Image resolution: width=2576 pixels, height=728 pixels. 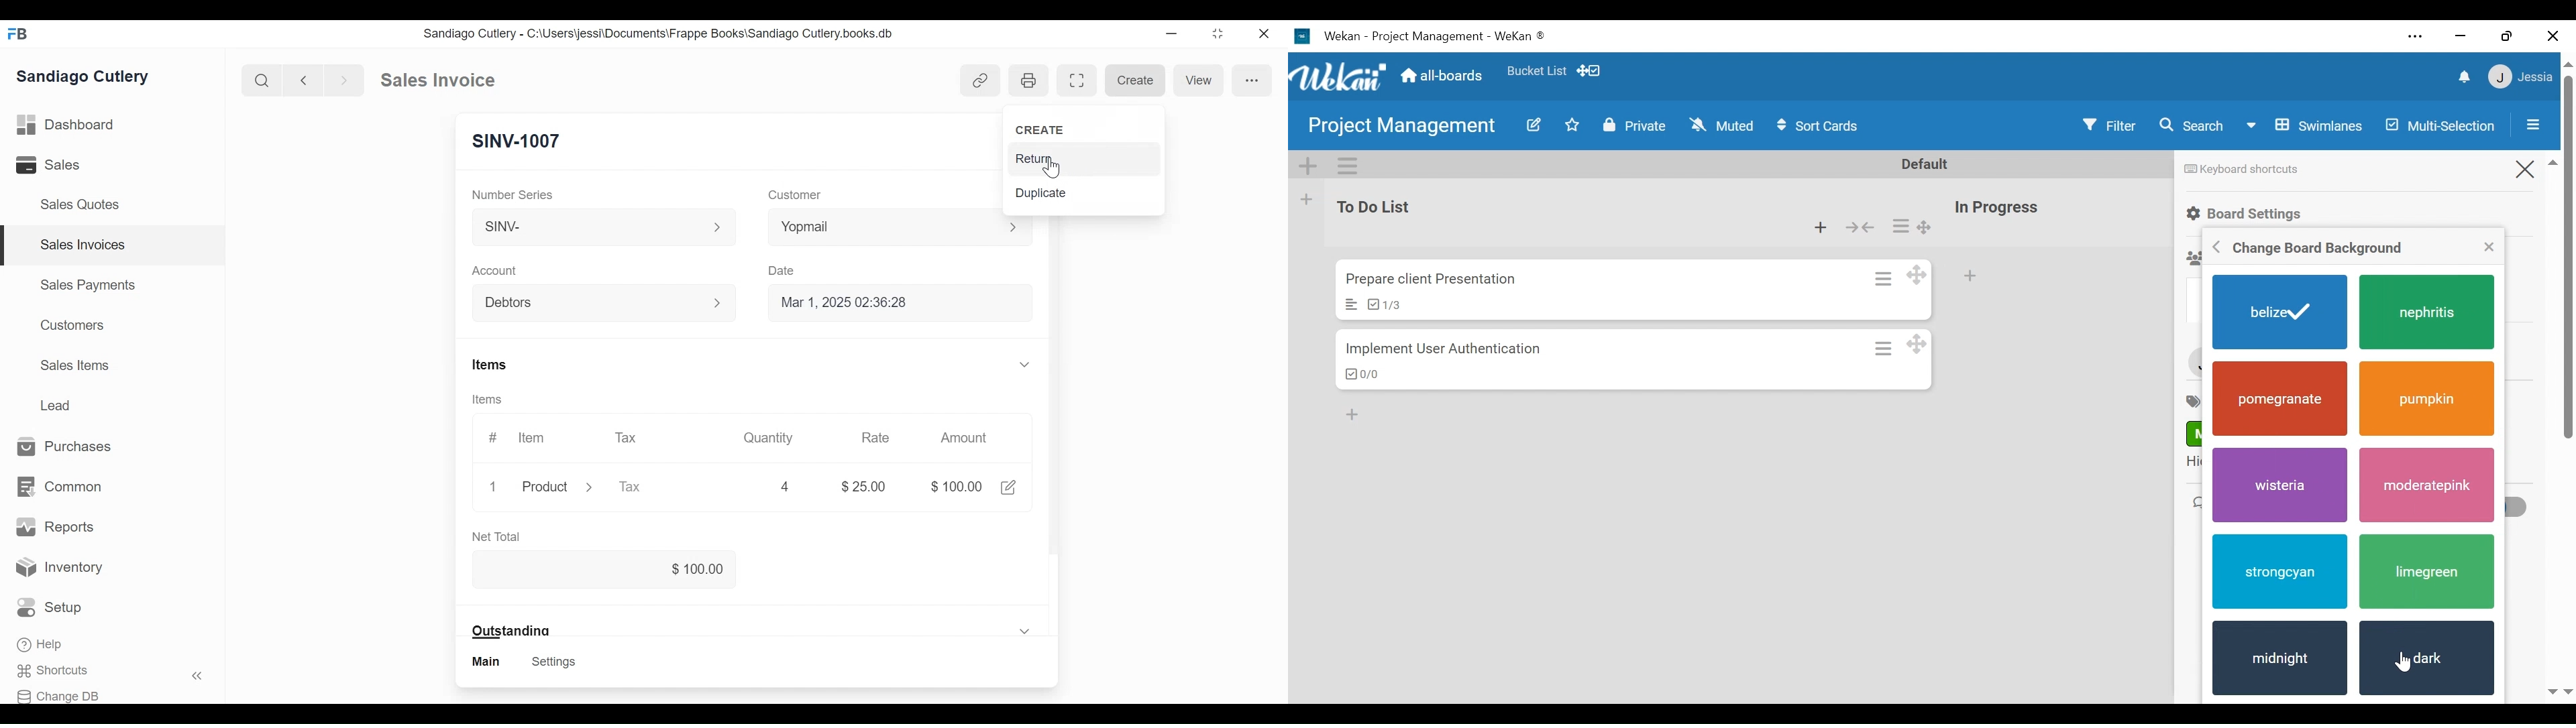 I want to click on Hide sidebar, so click(x=198, y=676).